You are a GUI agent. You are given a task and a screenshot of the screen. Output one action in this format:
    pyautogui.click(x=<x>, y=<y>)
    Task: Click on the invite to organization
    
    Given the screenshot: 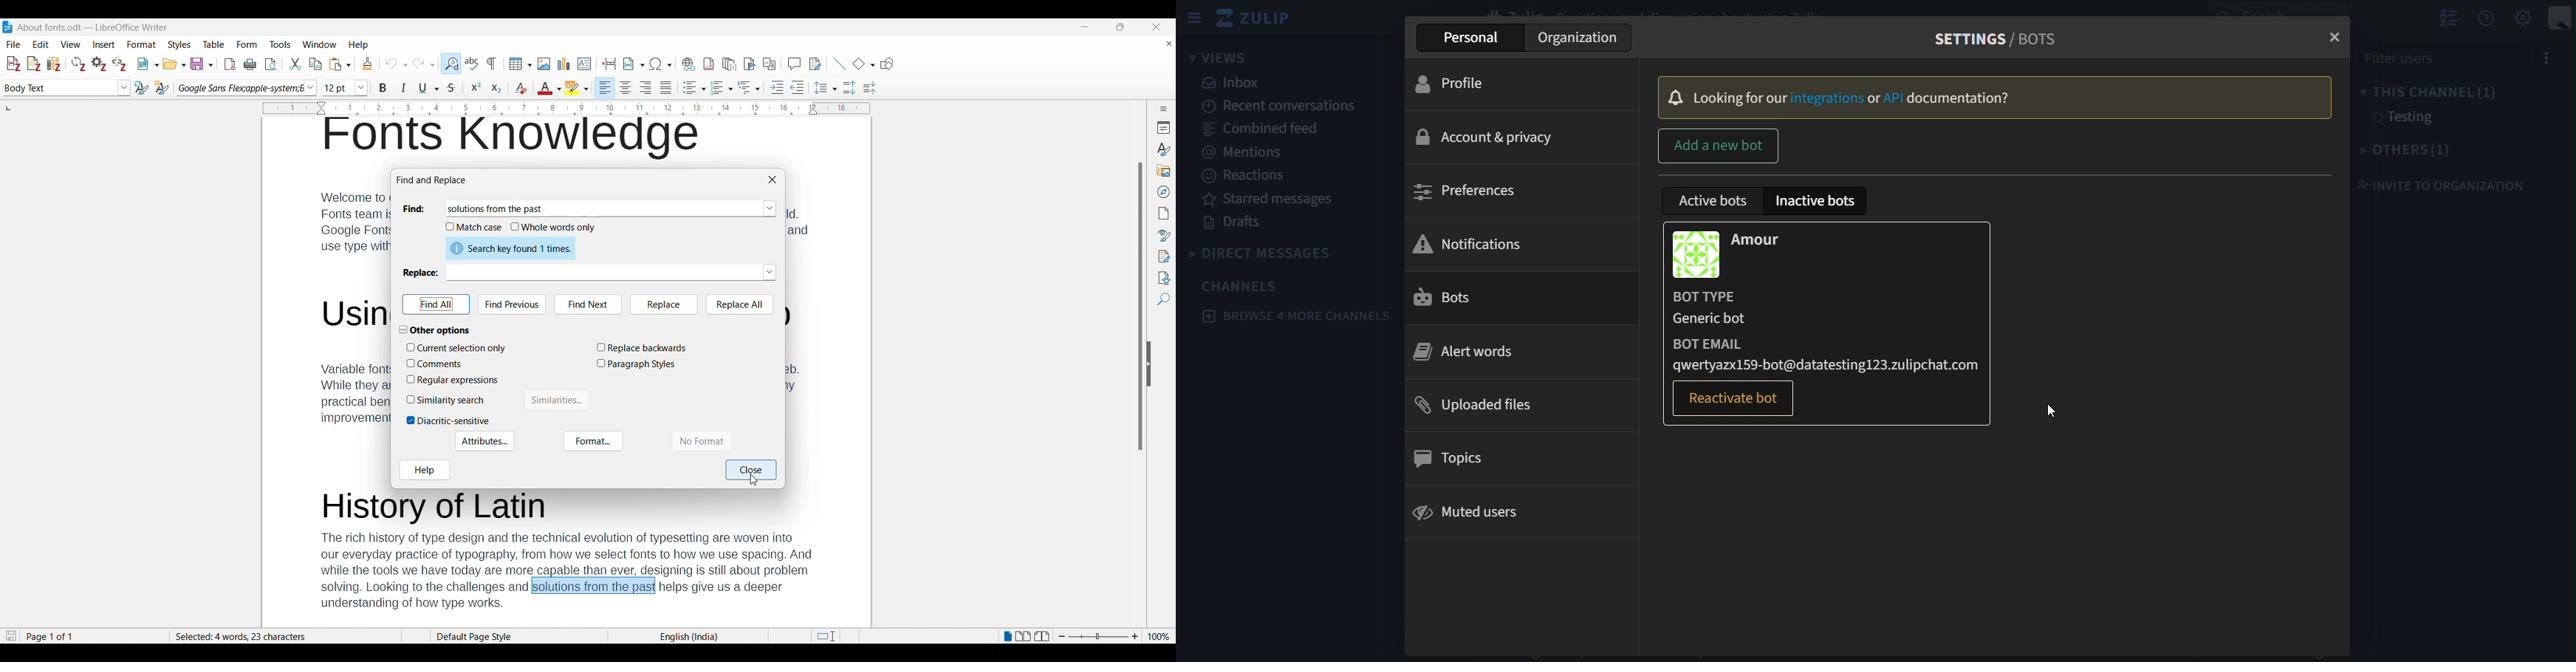 What is the action you would take?
    pyautogui.click(x=2439, y=185)
    